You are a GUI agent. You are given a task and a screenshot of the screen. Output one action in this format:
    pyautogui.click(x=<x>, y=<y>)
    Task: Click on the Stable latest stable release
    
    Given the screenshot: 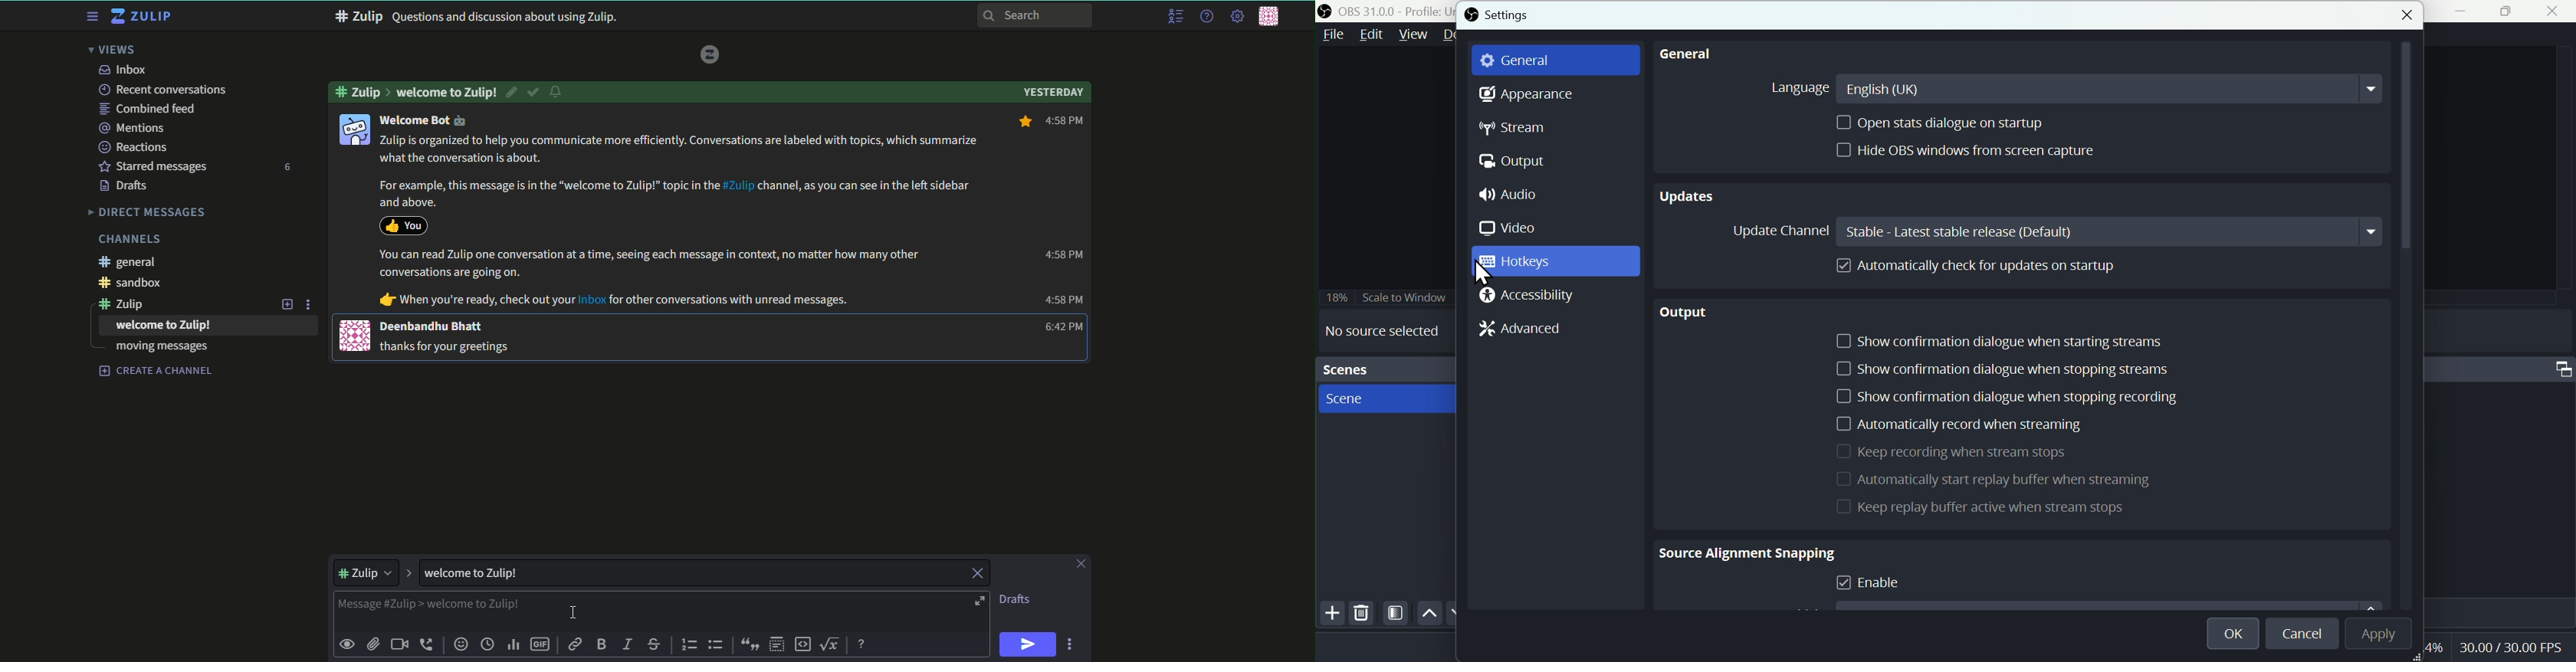 What is the action you would take?
    pyautogui.click(x=2118, y=231)
    